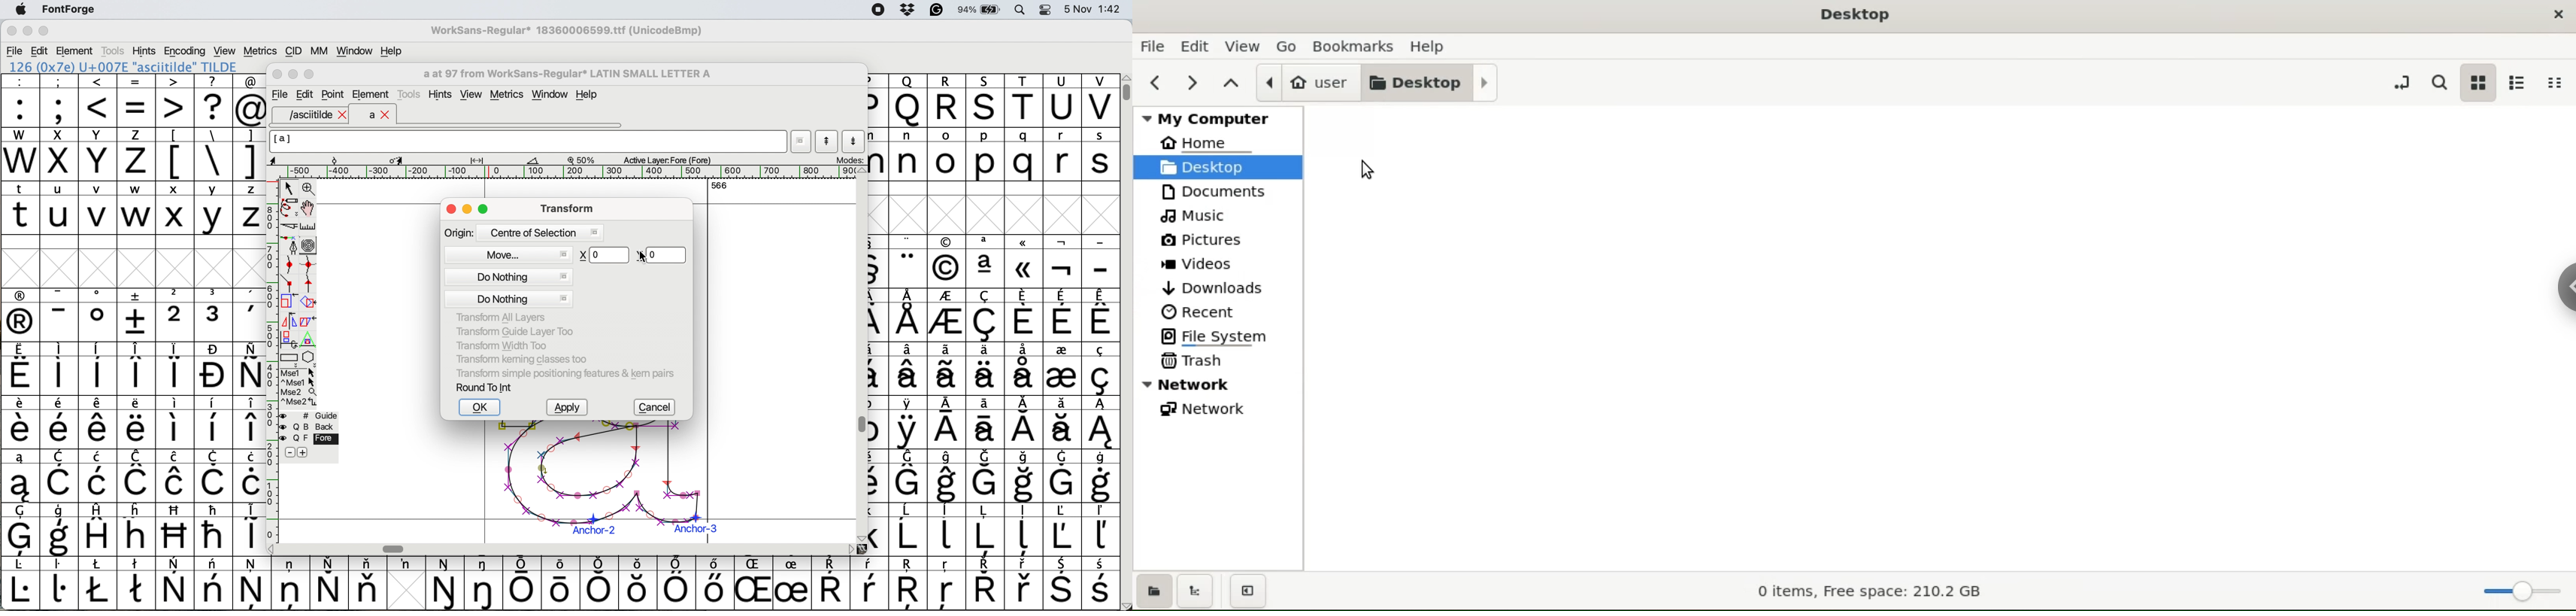 Image resolution: width=2576 pixels, height=616 pixels. I want to click on glyph name, so click(566, 74).